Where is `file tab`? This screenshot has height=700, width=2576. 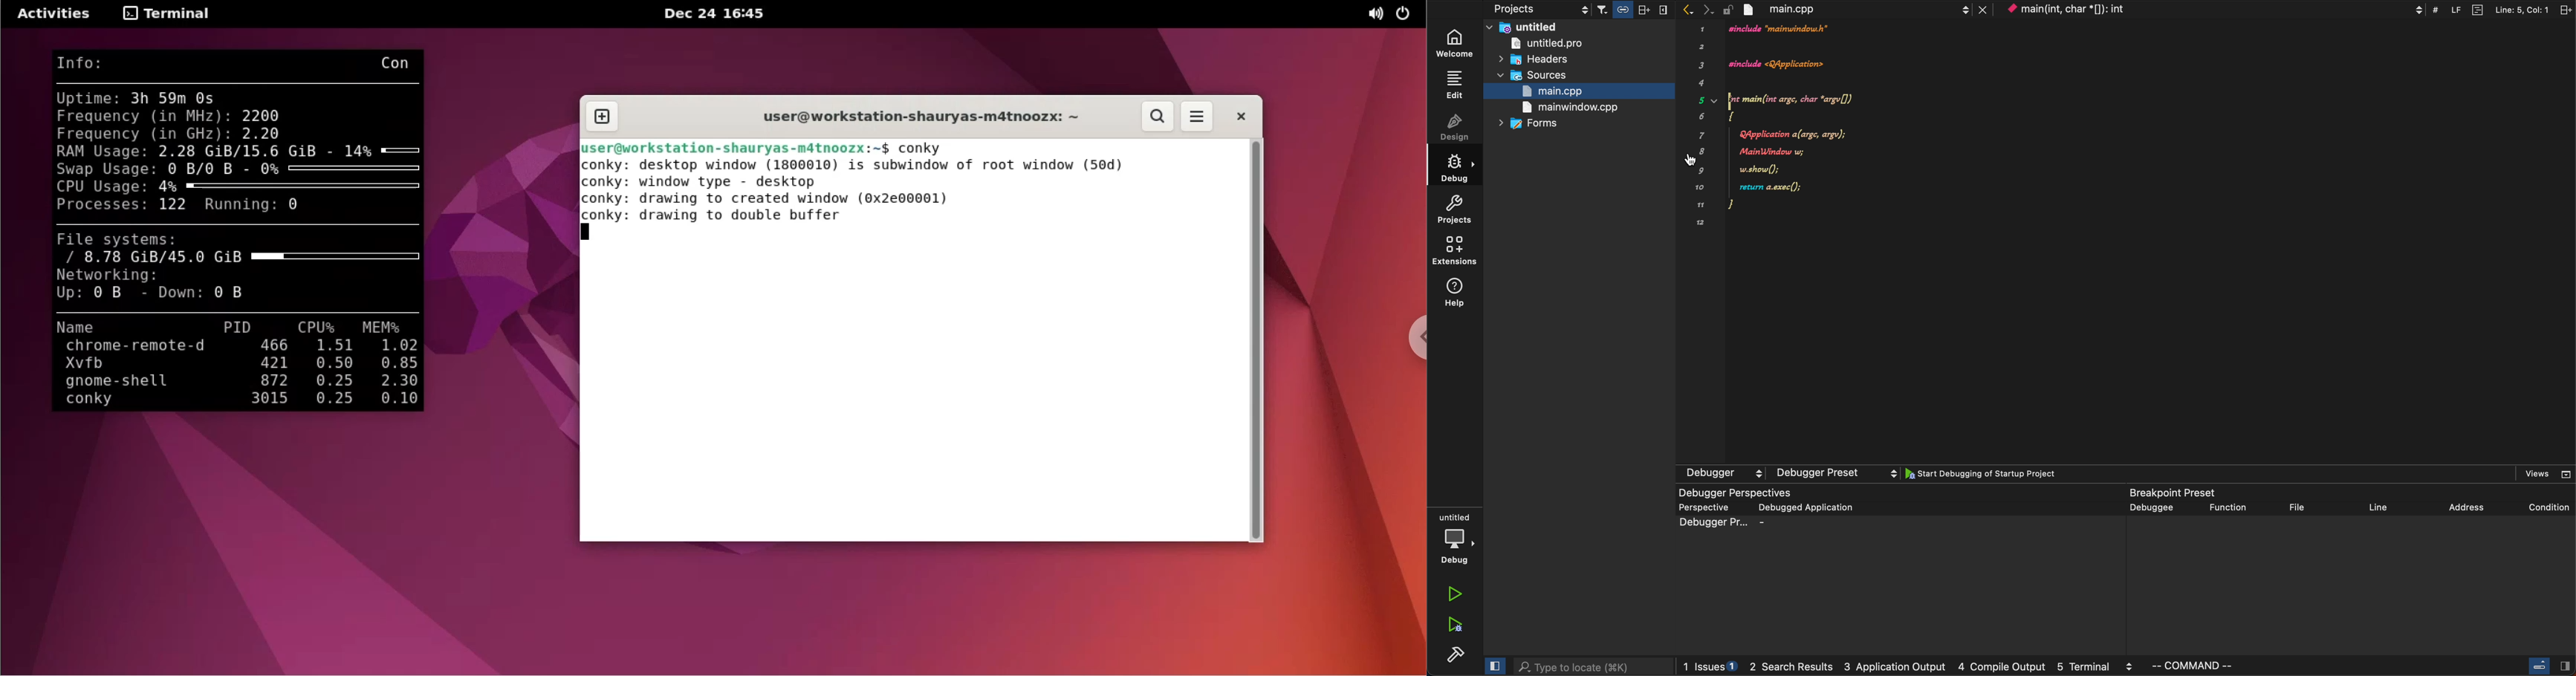
file tab is located at coordinates (1863, 10).